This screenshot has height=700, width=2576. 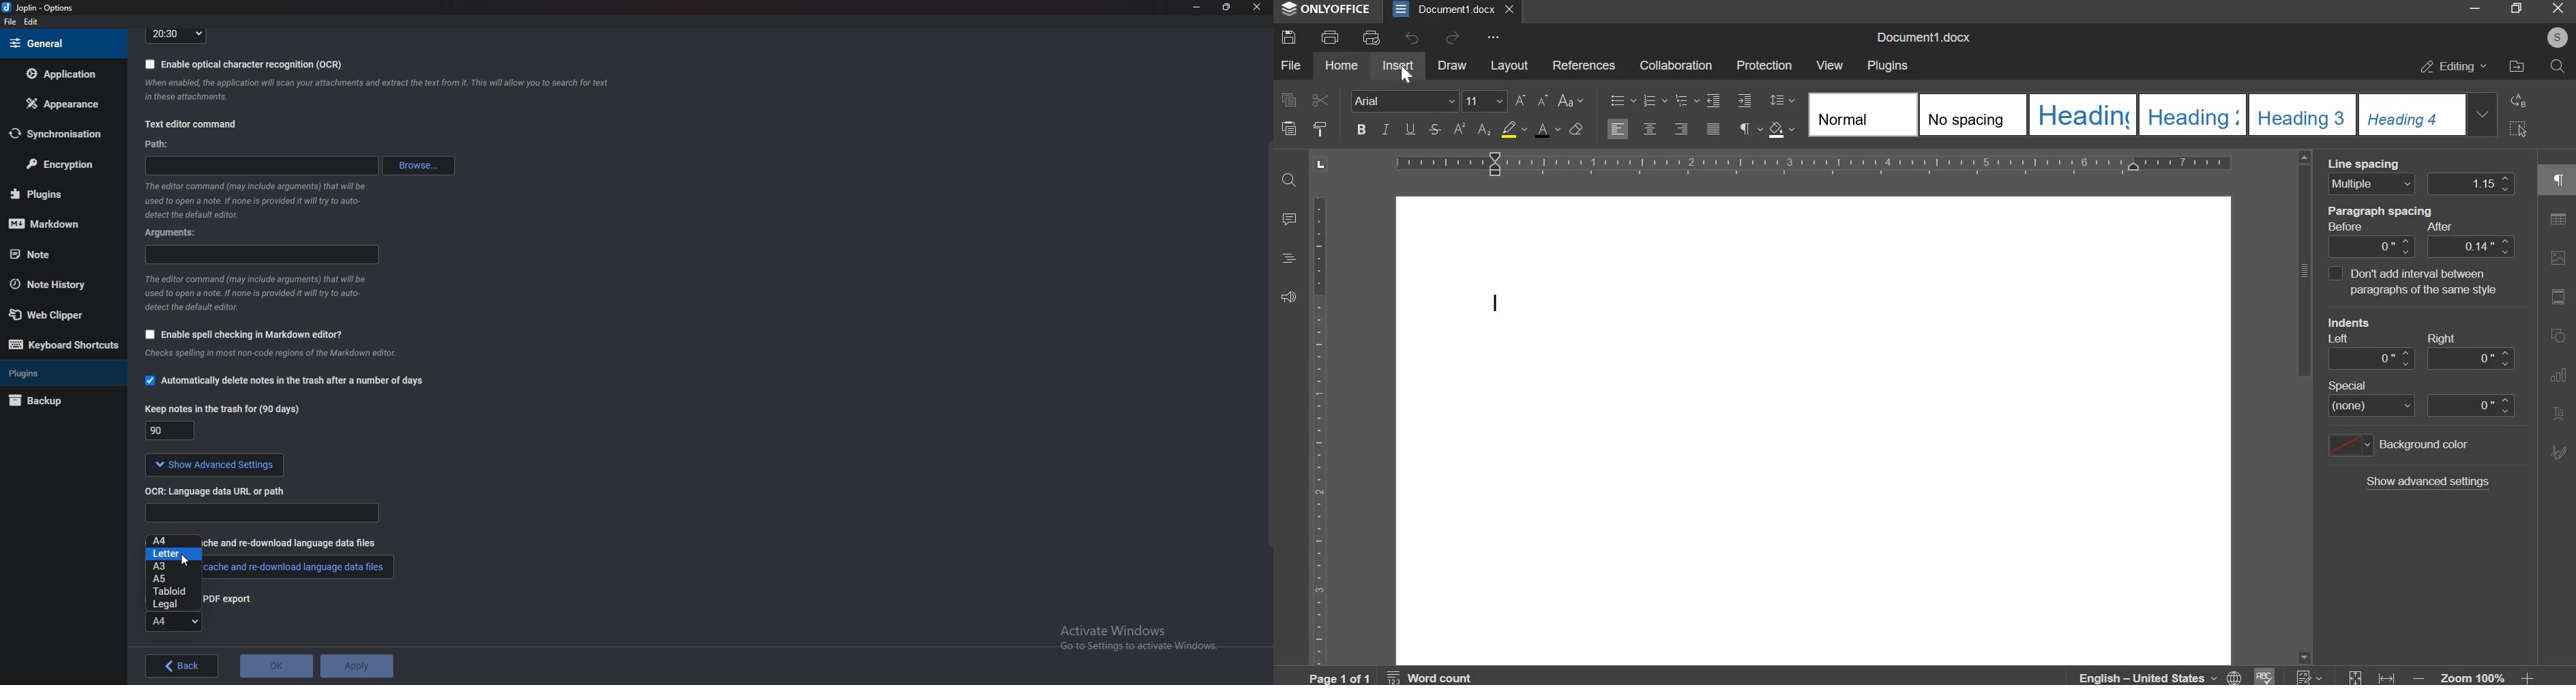 I want to click on right side bar, so click(x=2554, y=313).